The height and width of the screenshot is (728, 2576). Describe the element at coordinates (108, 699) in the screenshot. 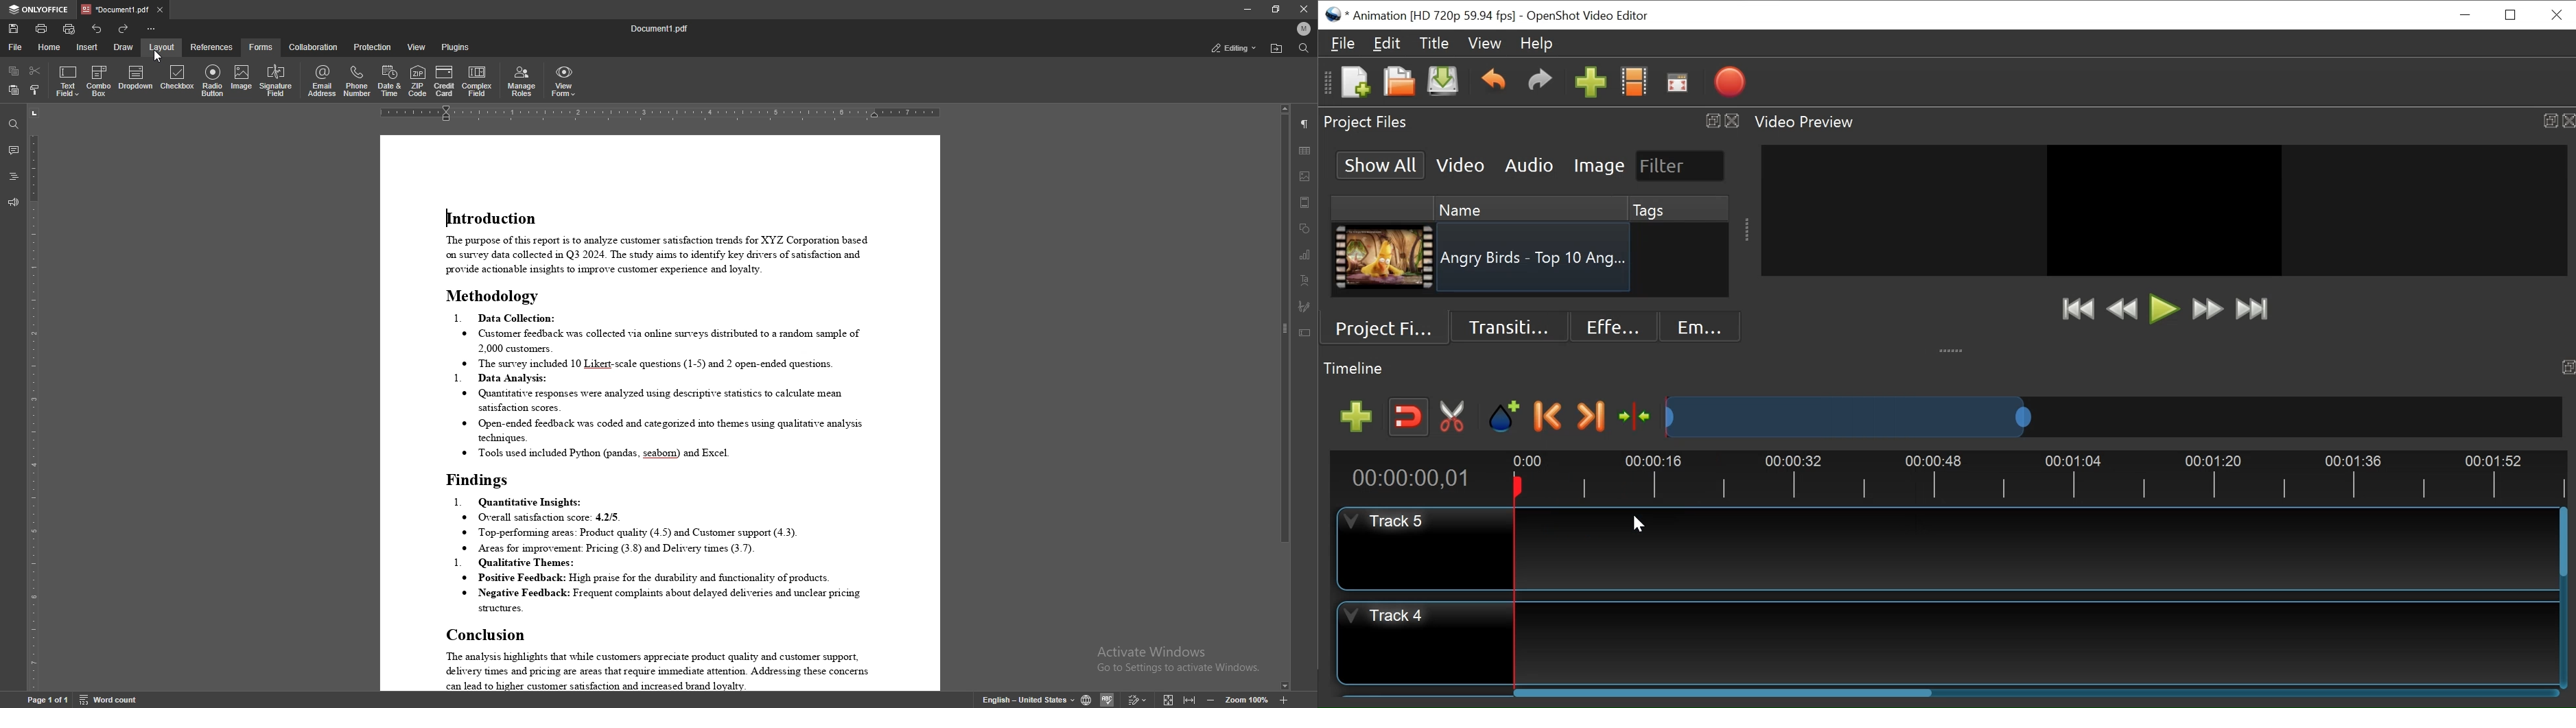

I see `word count` at that location.